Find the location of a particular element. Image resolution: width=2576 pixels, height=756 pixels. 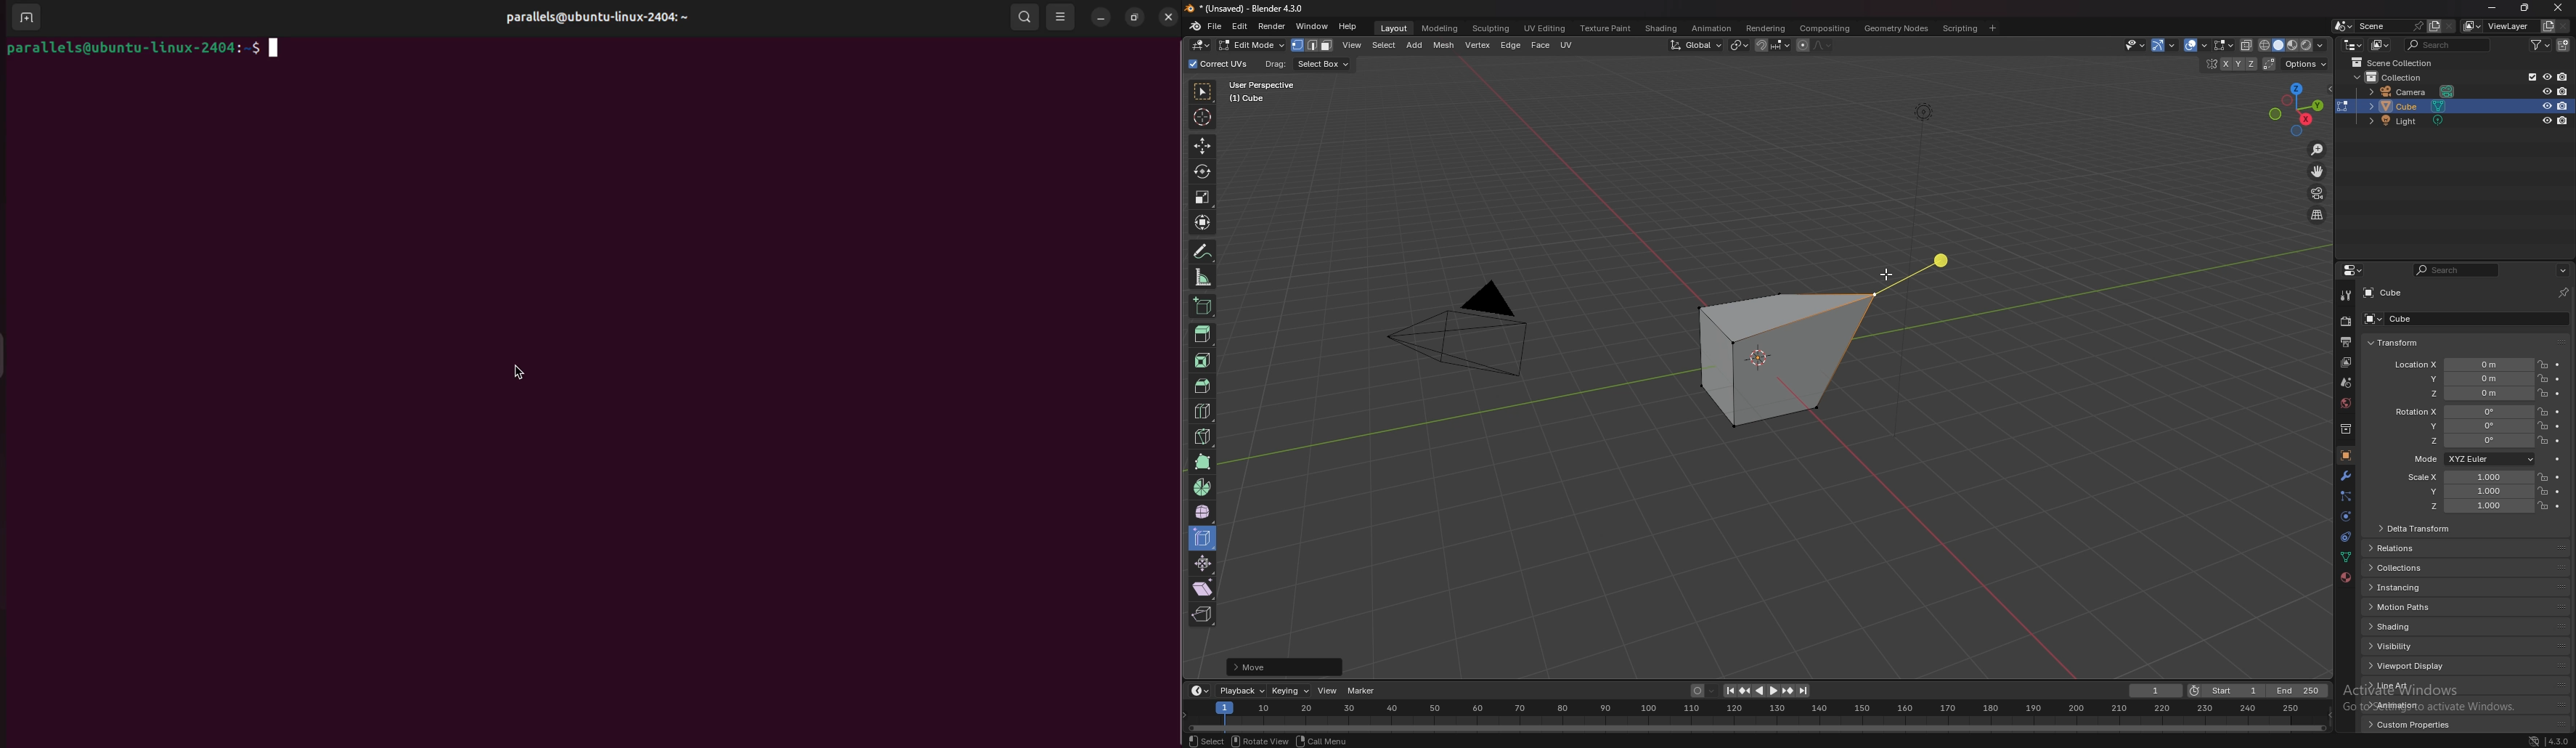

user perspective is located at coordinates (1273, 91).